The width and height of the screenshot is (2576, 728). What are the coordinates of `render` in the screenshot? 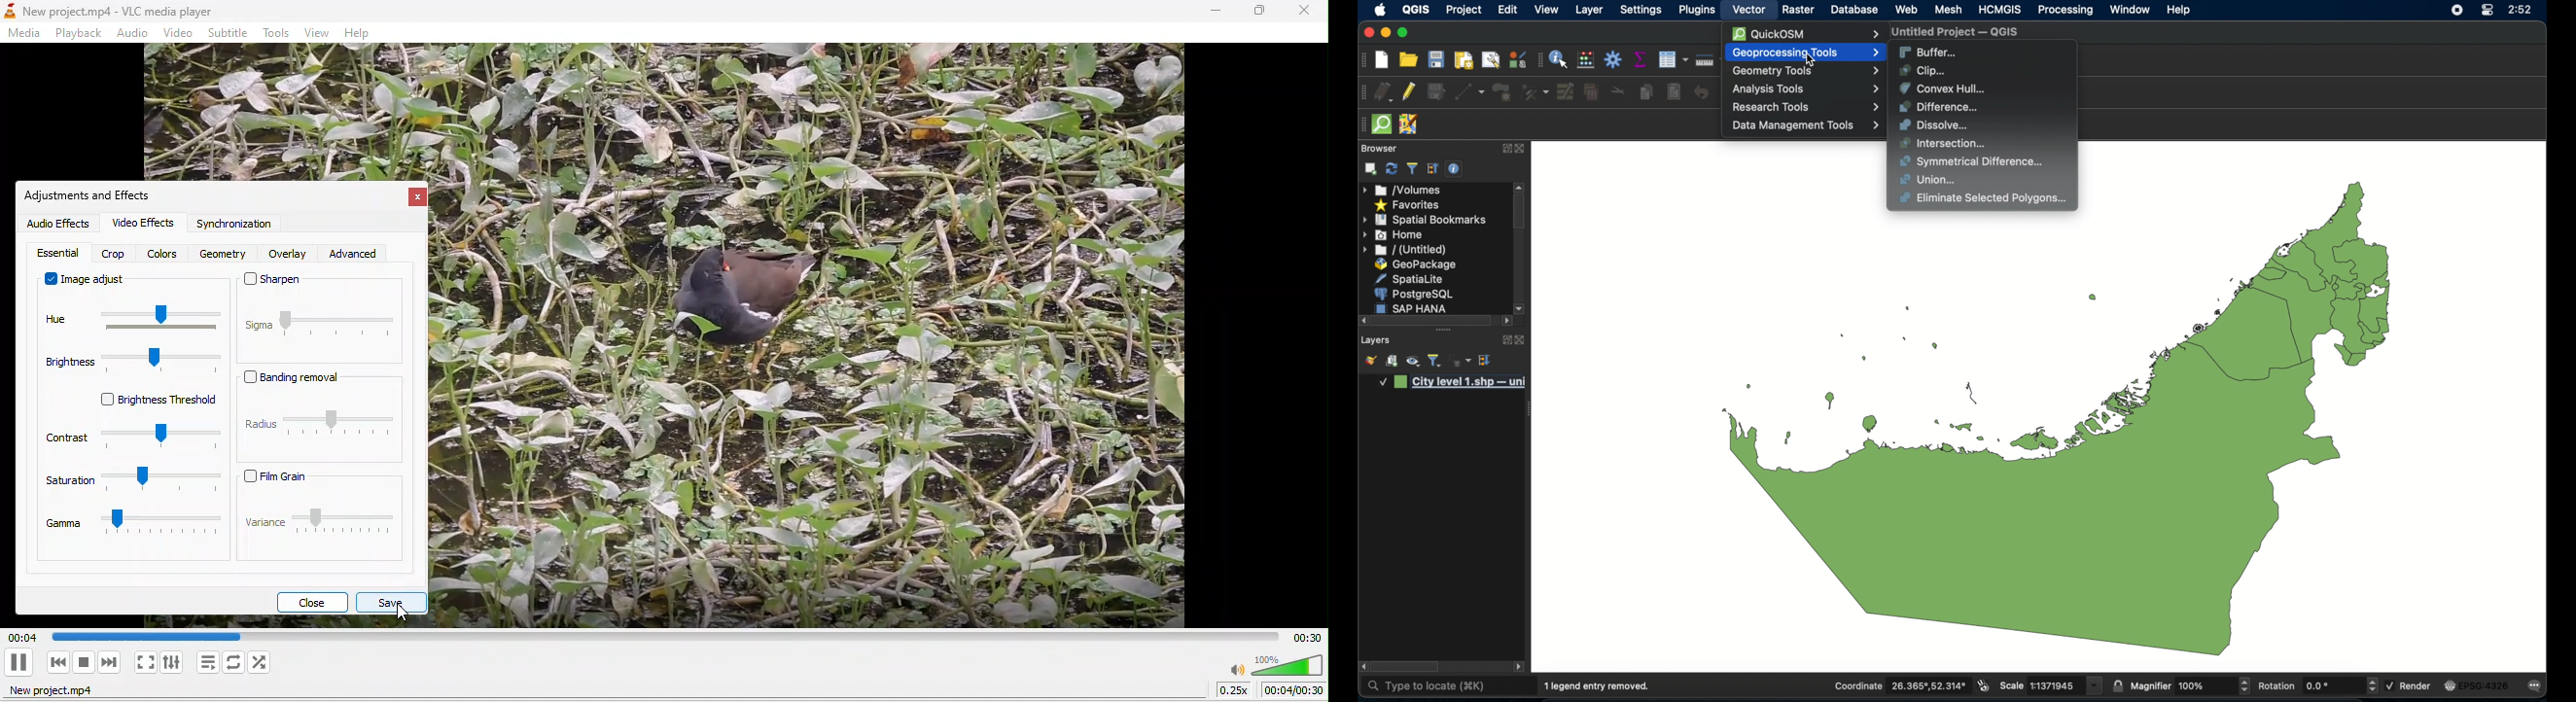 It's located at (2411, 686).